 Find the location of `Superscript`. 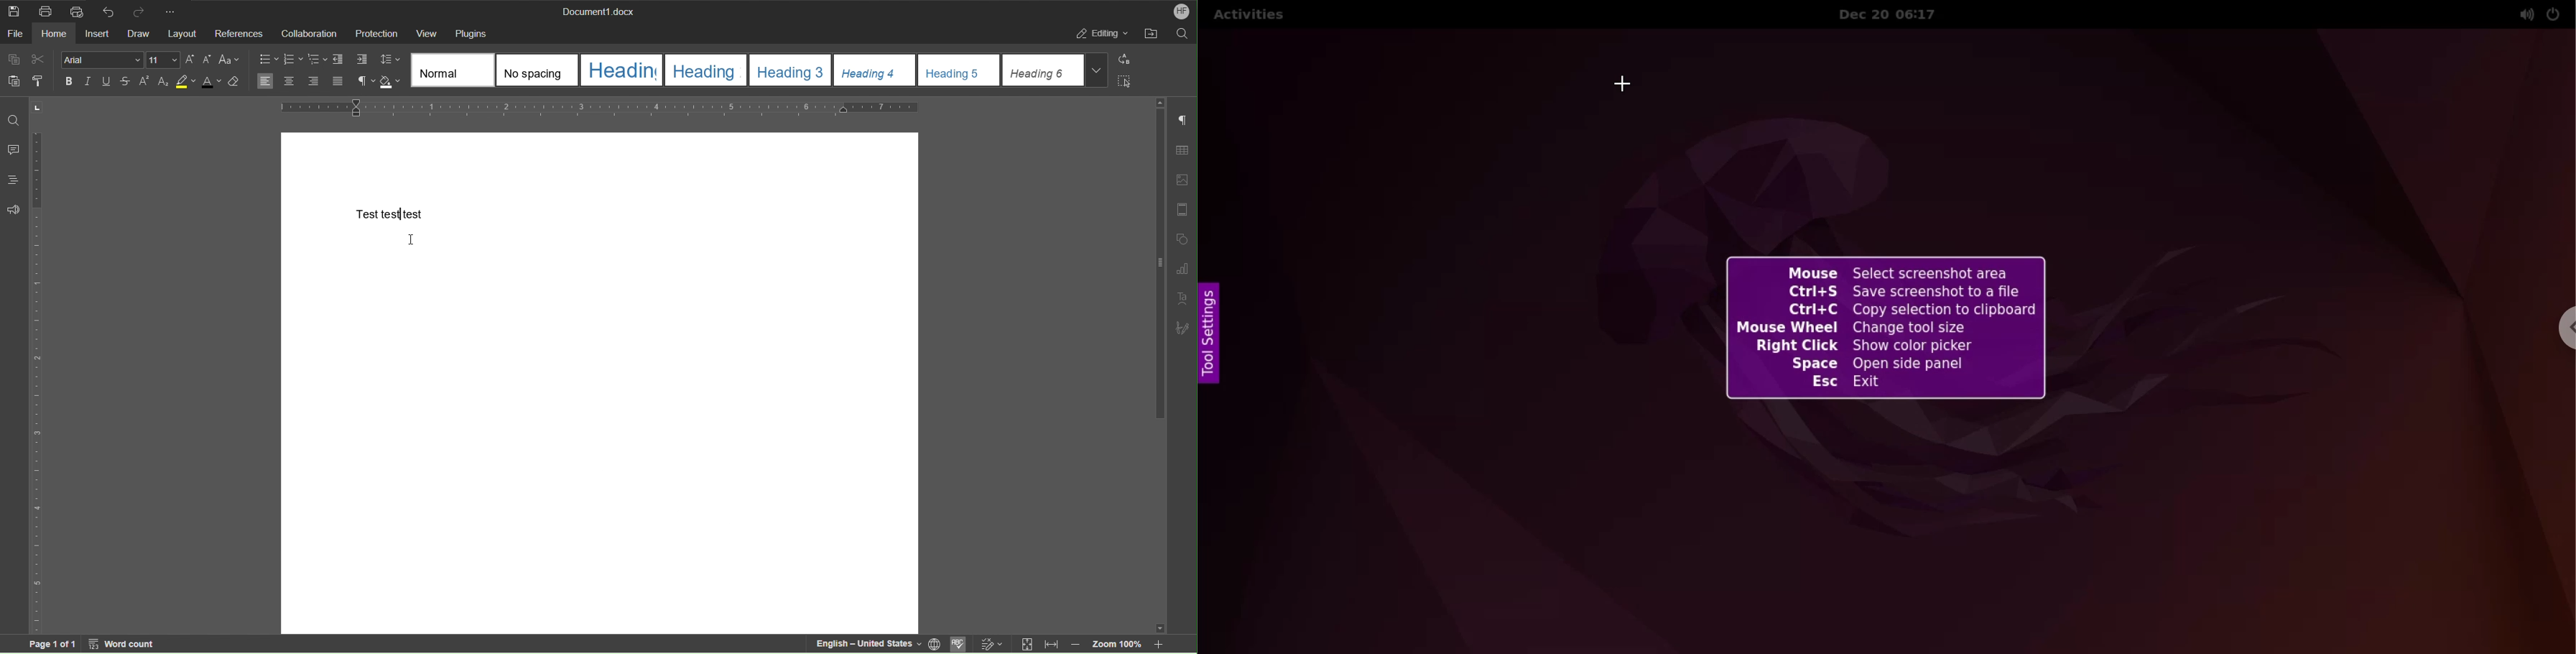

Superscript is located at coordinates (144, 82).